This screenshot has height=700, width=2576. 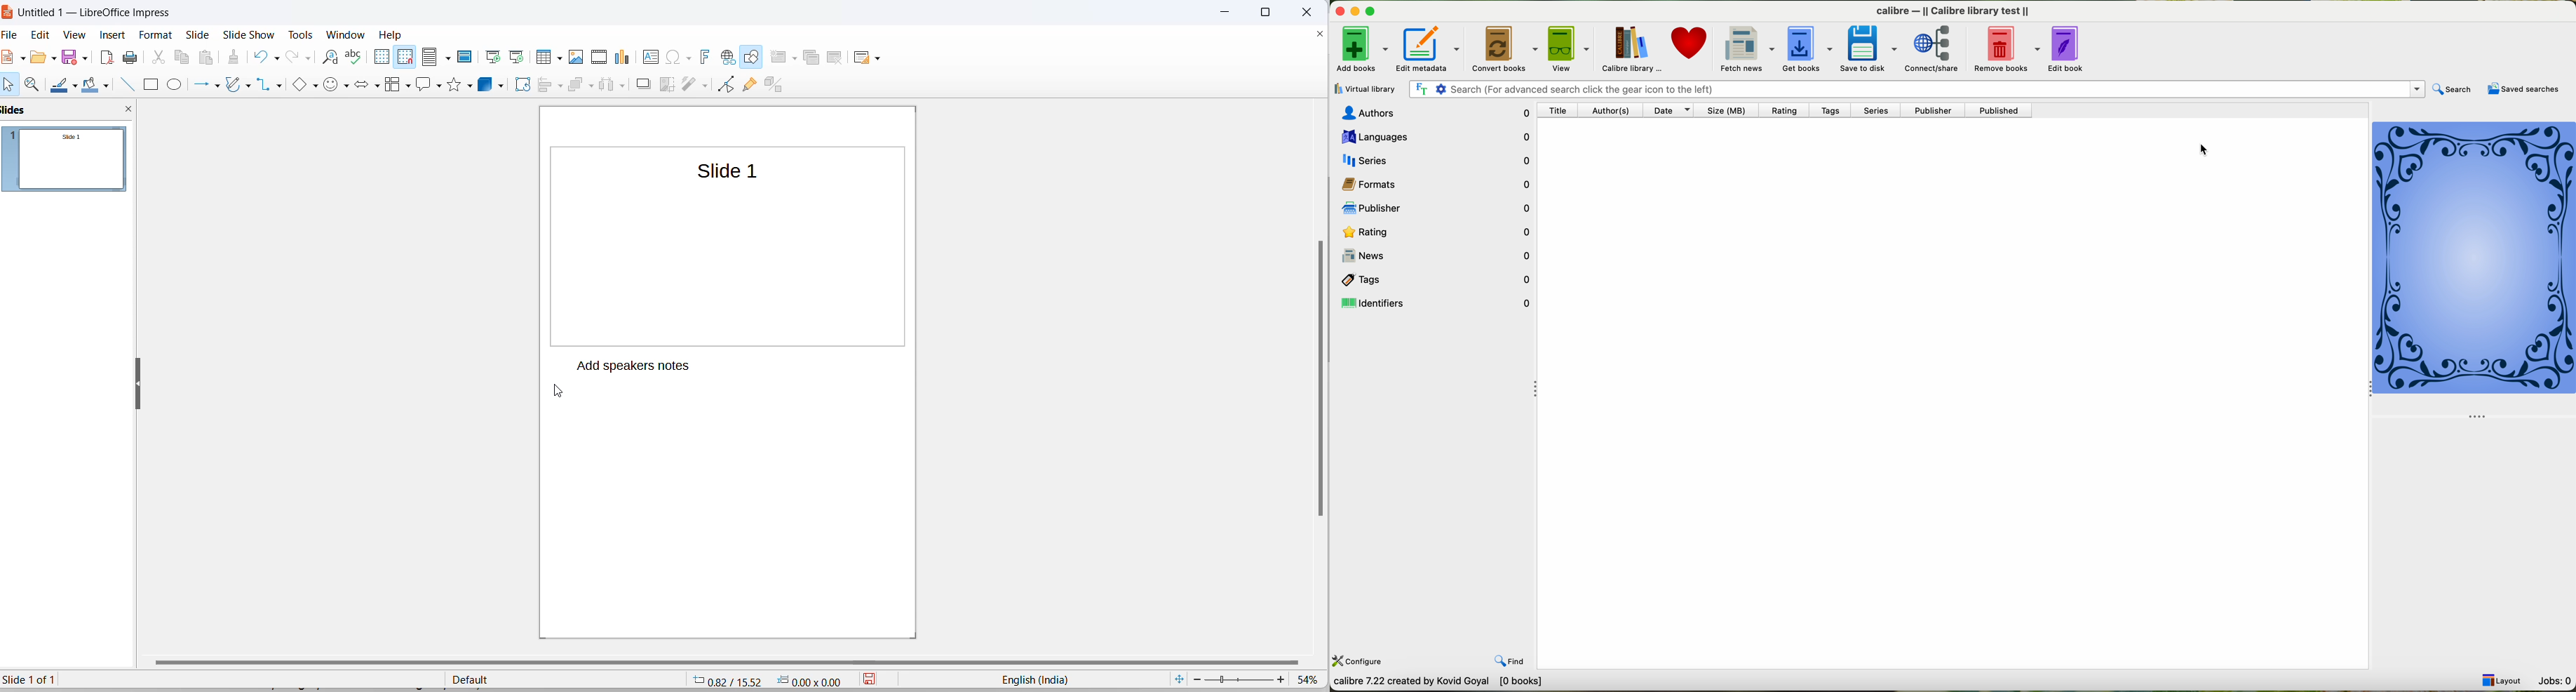 What do you see at coordinates (459, 84) in the screenshot?
I see `stars` at bounding box center [459, 84].